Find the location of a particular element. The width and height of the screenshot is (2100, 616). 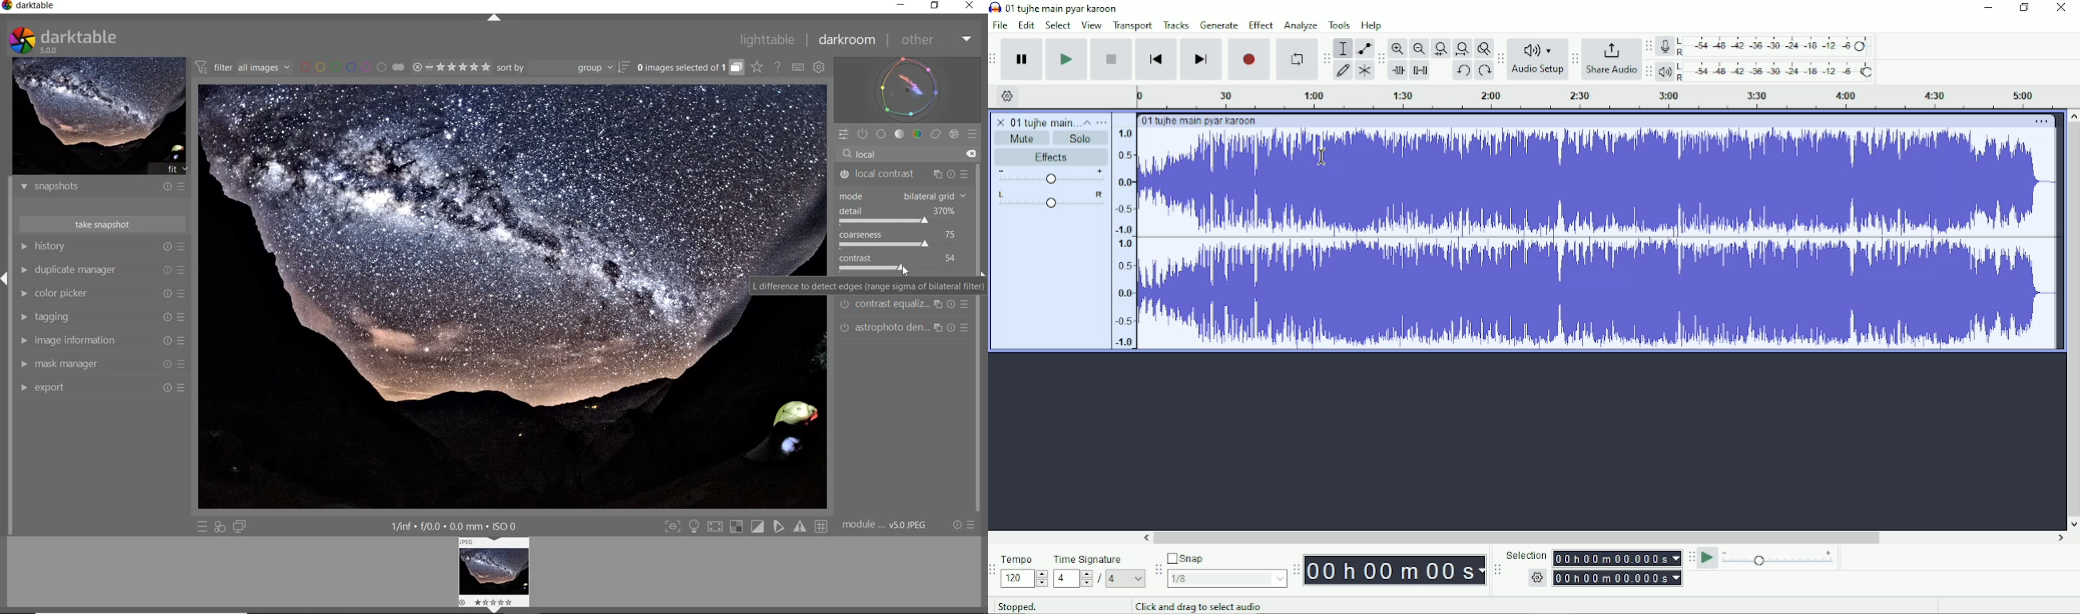

Redo is located at coordinates (1484, 71).